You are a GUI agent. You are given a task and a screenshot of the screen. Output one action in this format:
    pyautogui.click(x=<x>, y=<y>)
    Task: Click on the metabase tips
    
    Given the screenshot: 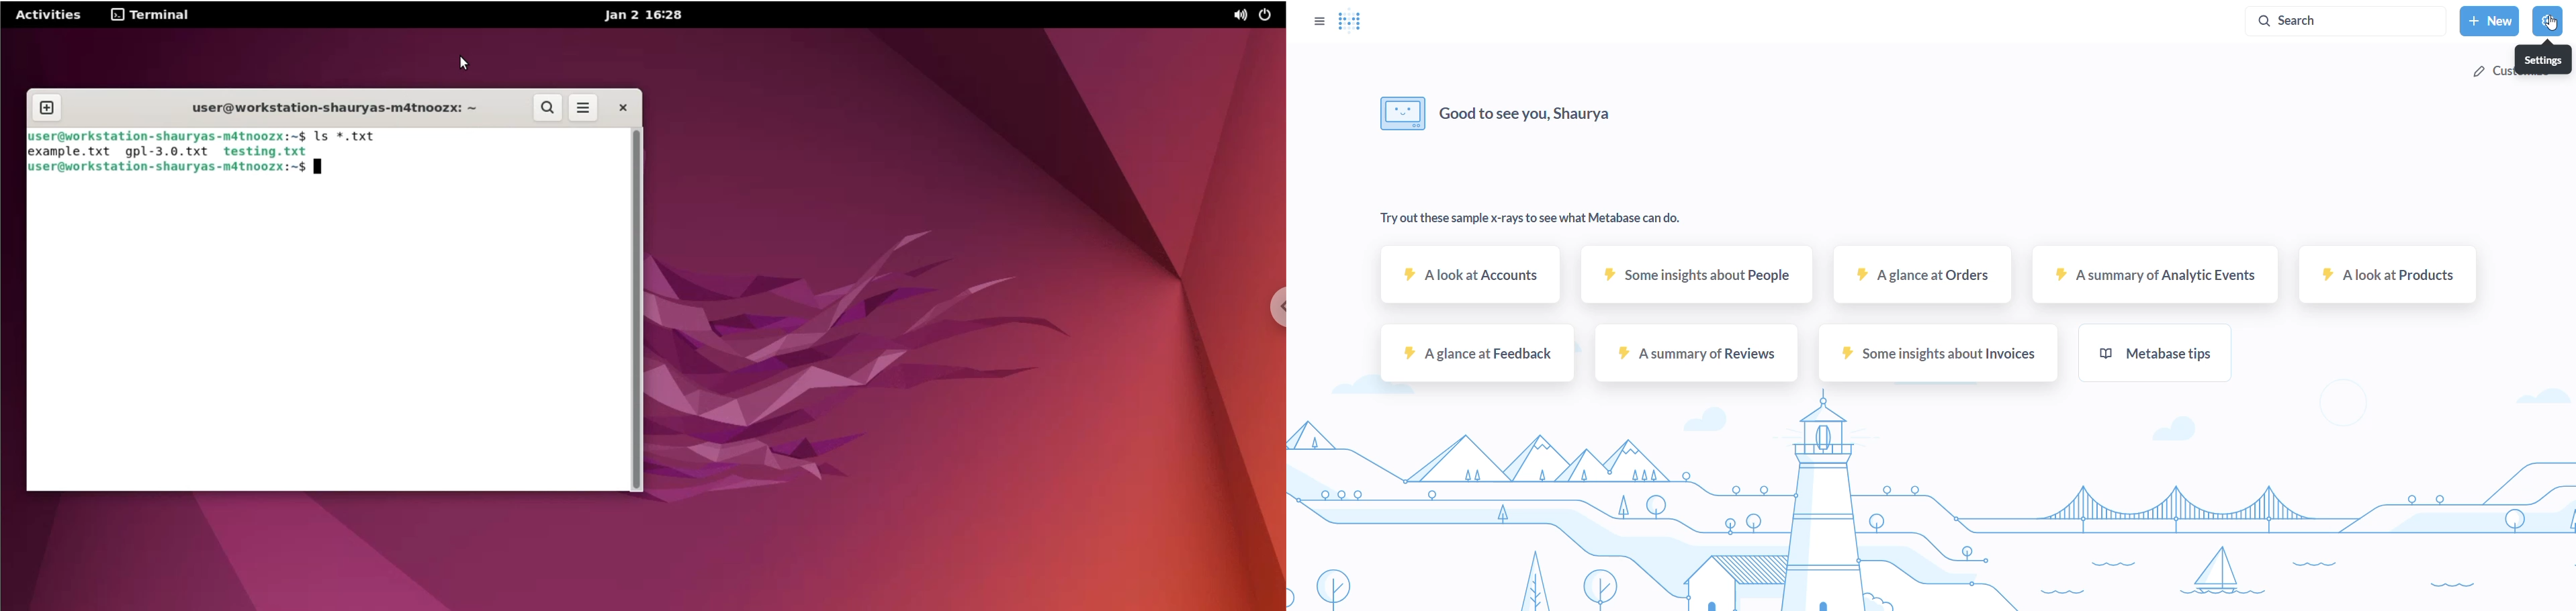 What is the action you would take?
    pyautogui.click(x=2154, y=352)
    